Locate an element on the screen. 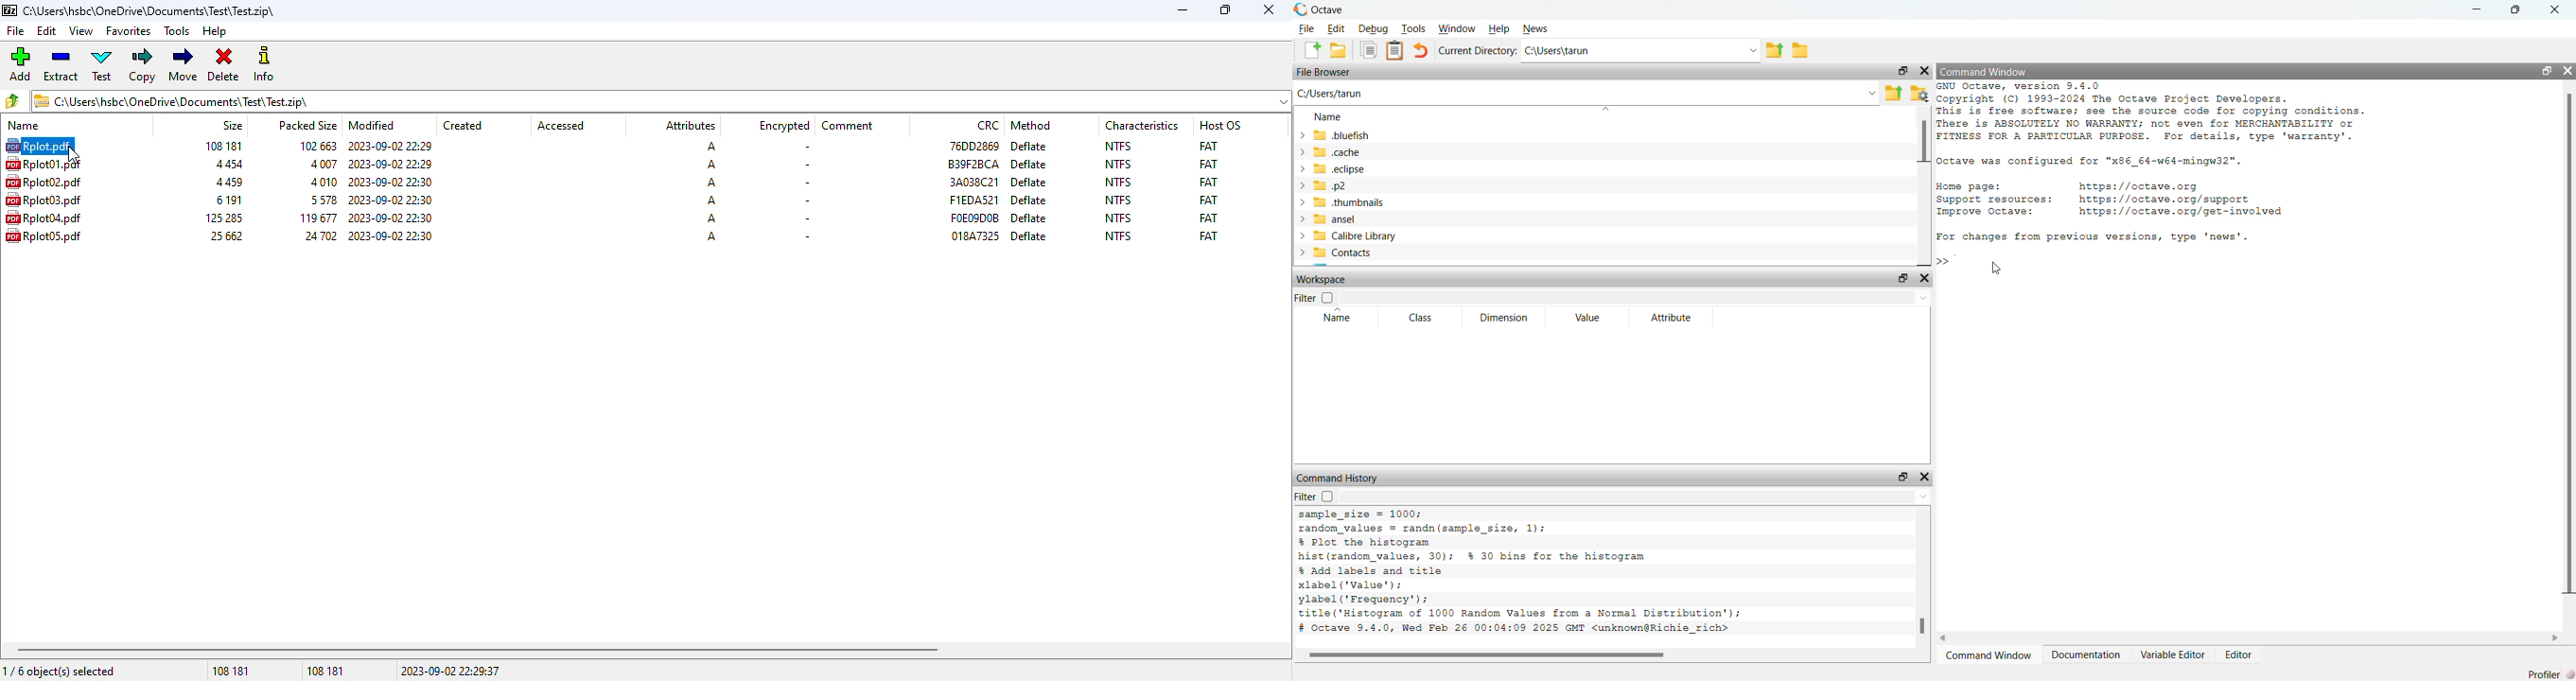 Image resolution: width=2576 pixels, height=700 pixels. C:/Users/tarun is located at coordinates (1330, 94).